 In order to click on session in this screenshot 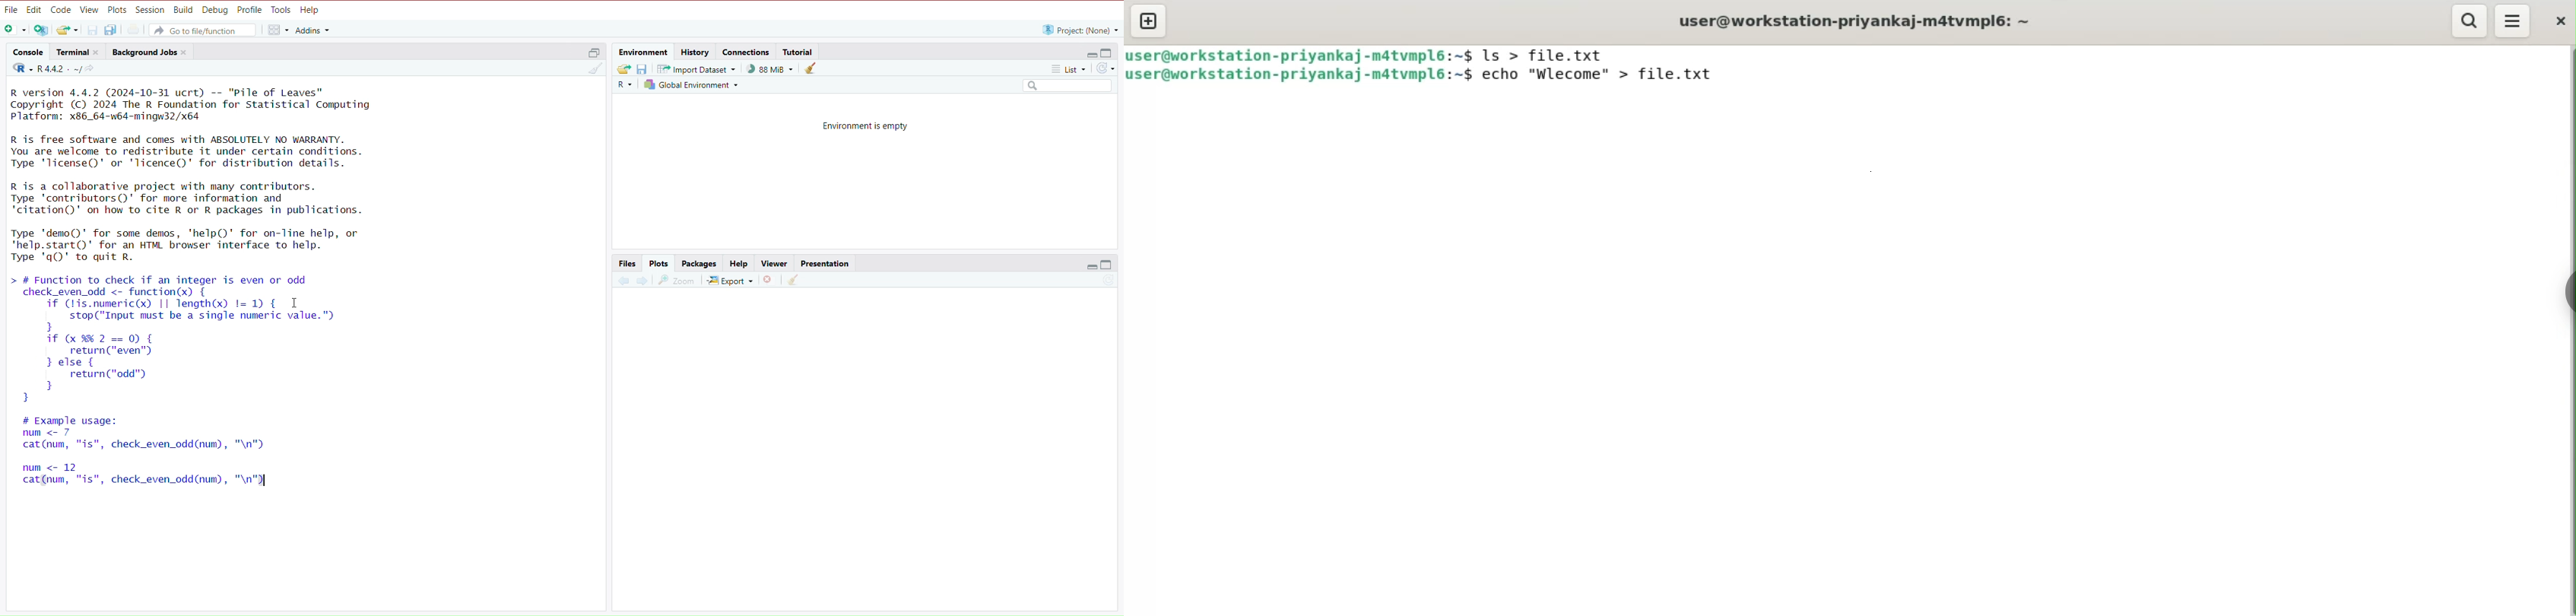, I will do `click(150, 11)`.